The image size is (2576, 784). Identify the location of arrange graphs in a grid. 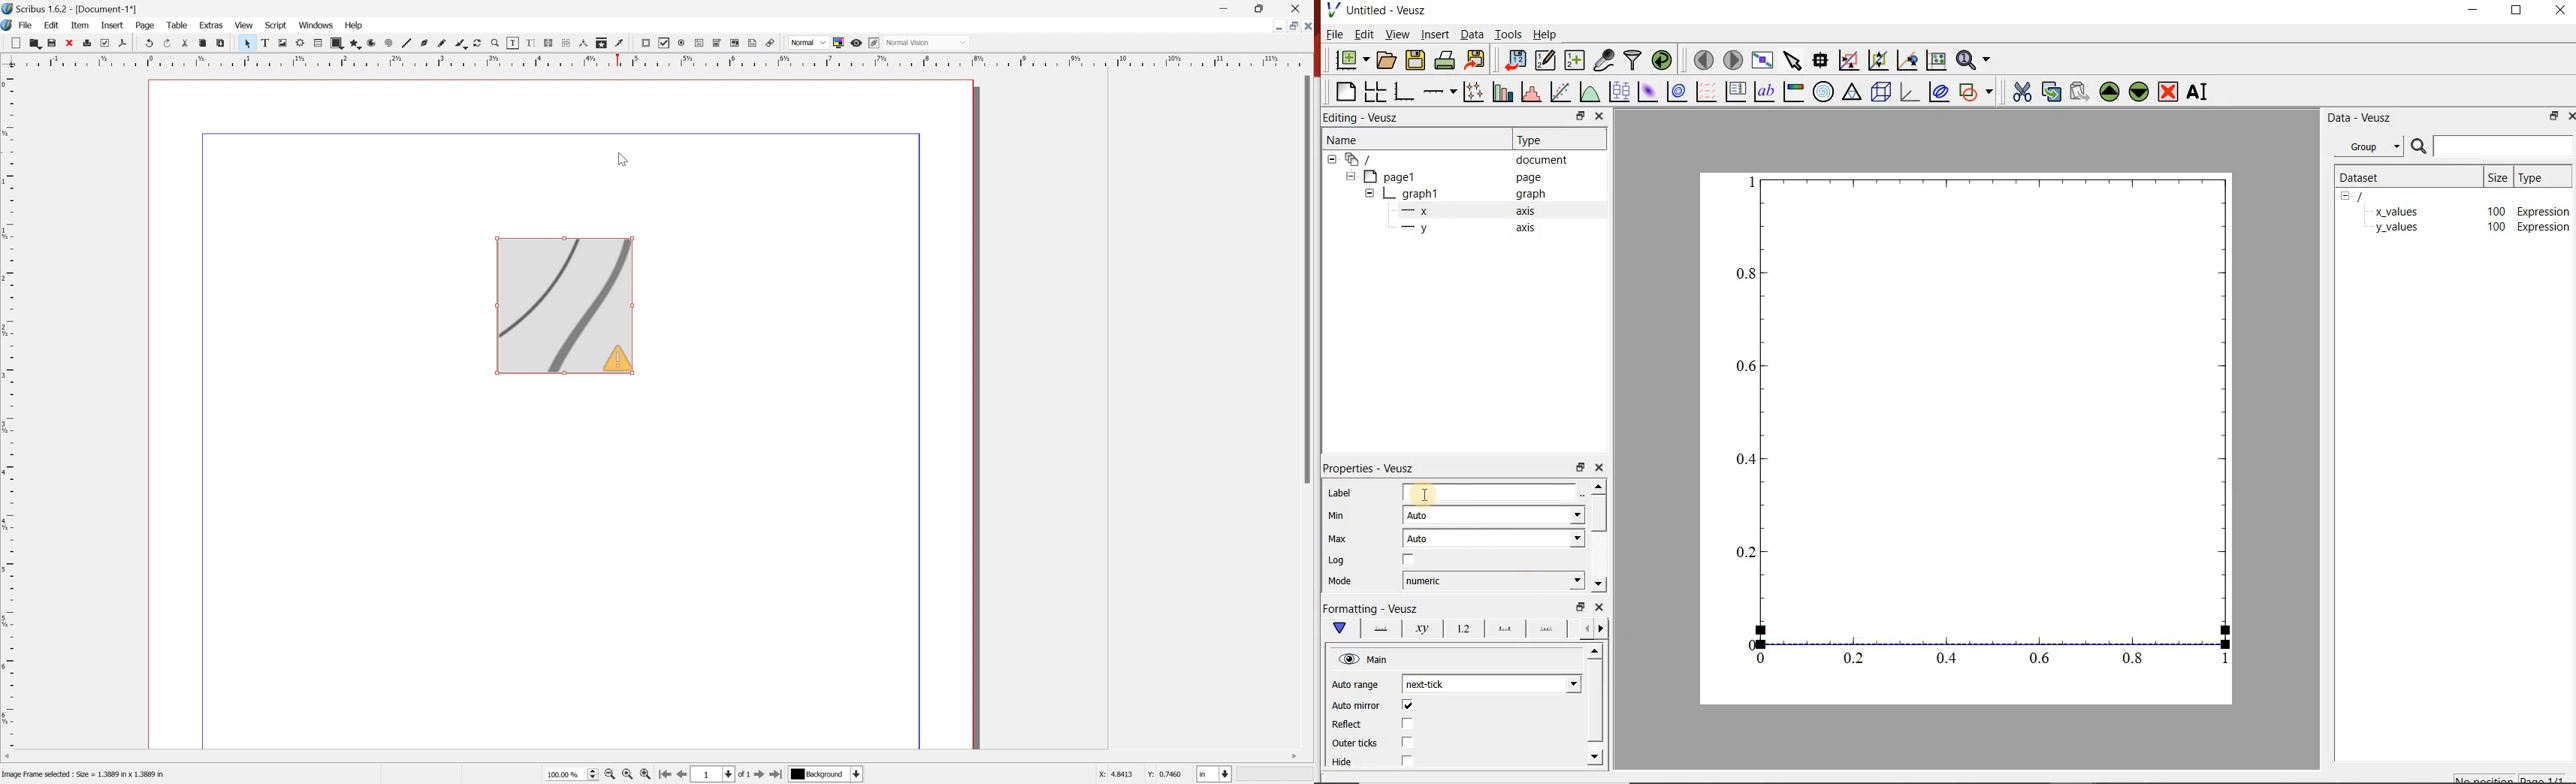
(1375, 92).